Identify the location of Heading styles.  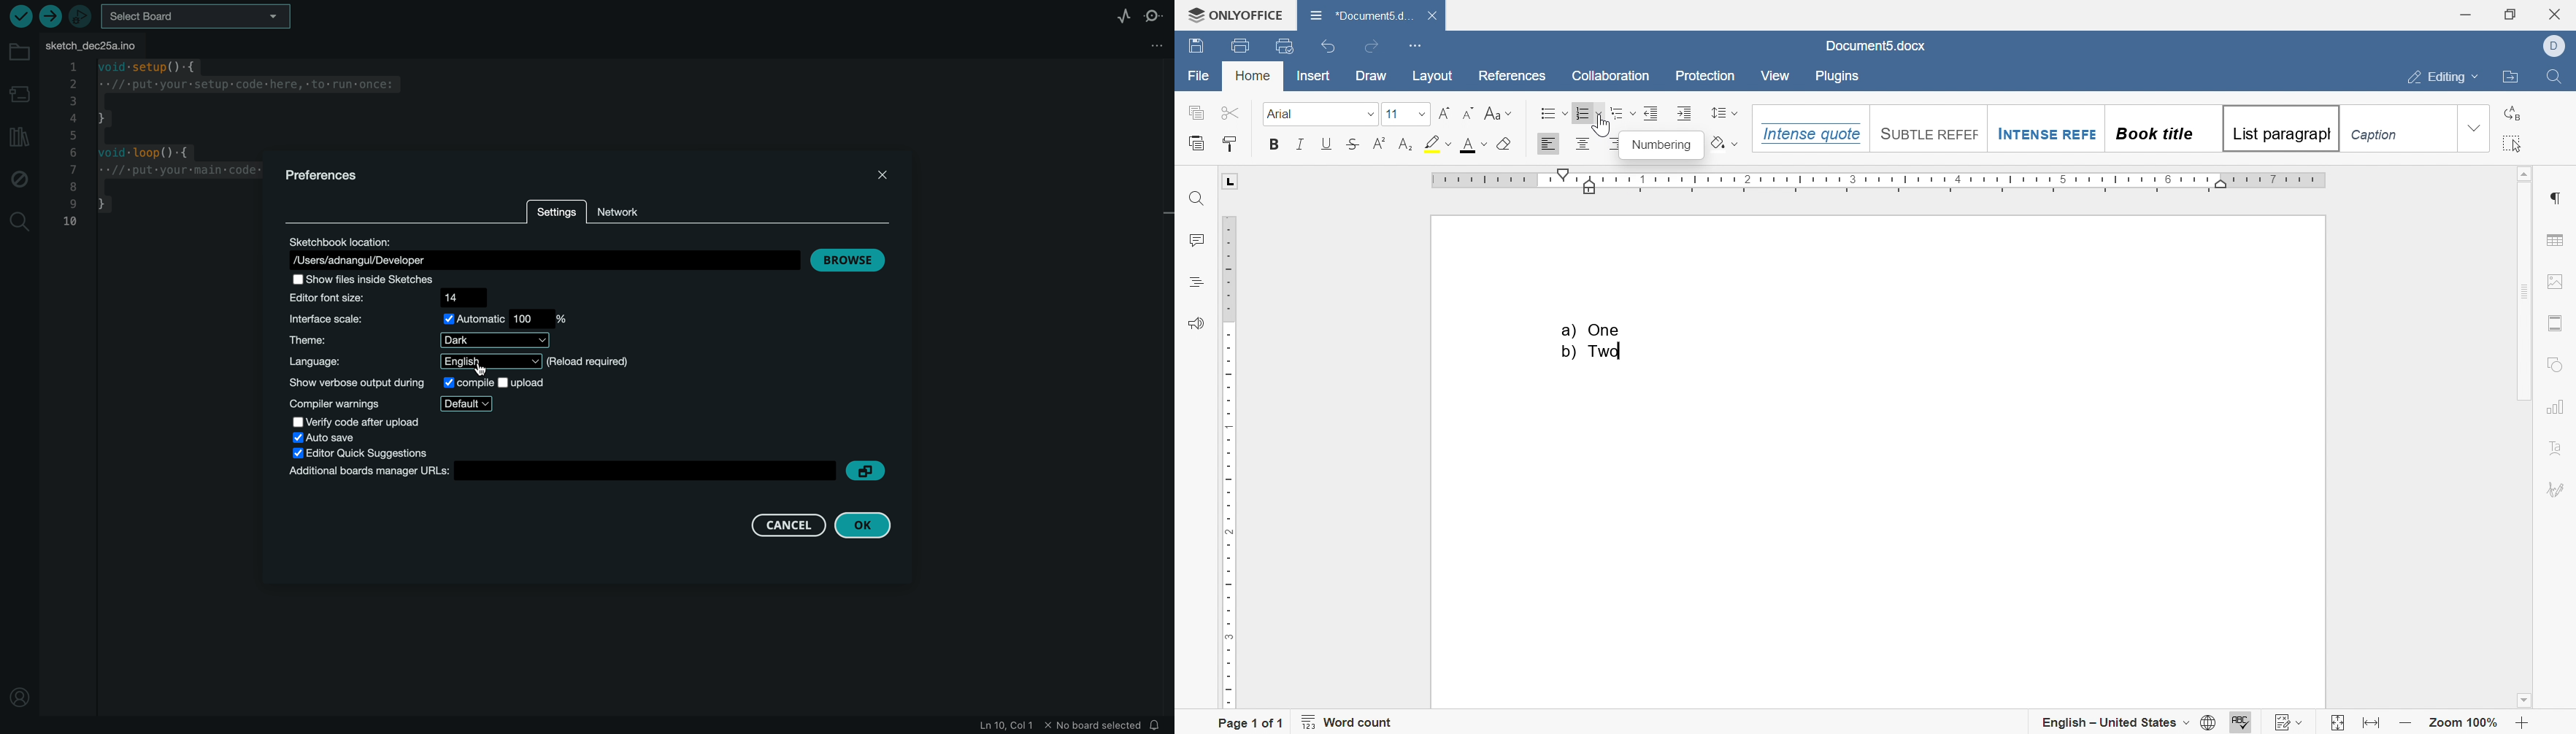
(2106, 128).